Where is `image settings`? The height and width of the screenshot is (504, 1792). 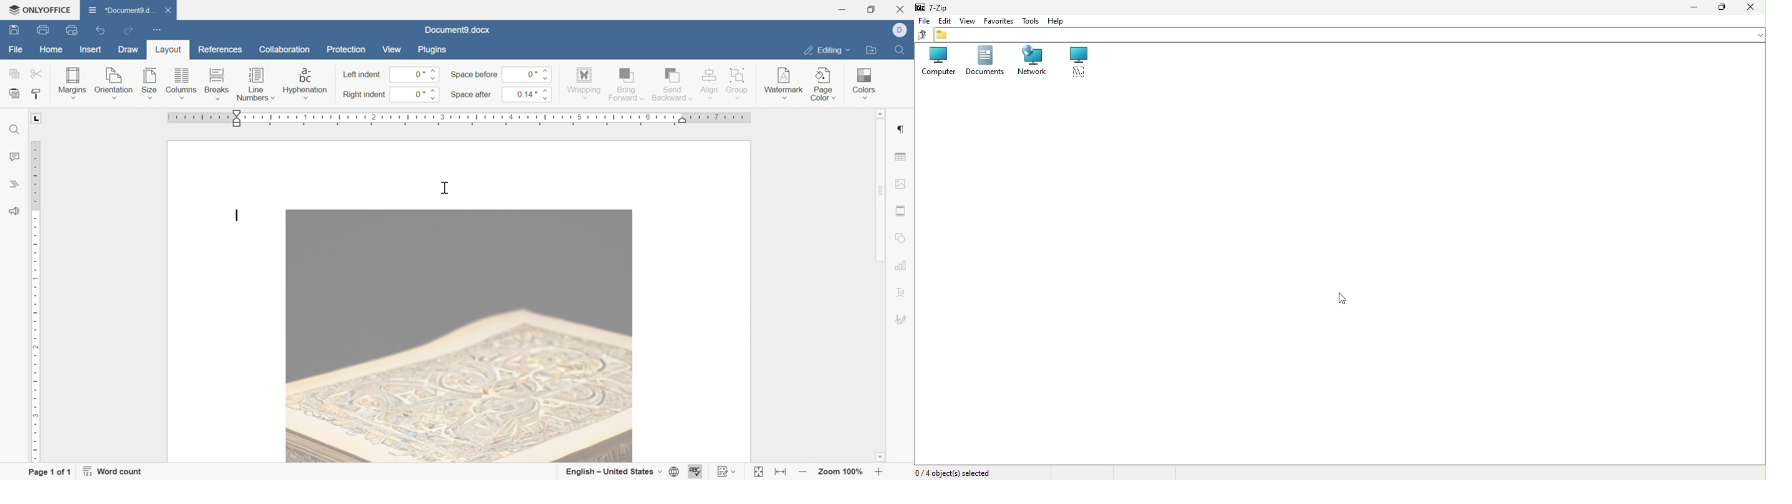
image settings is located at coordinates (901, 183).